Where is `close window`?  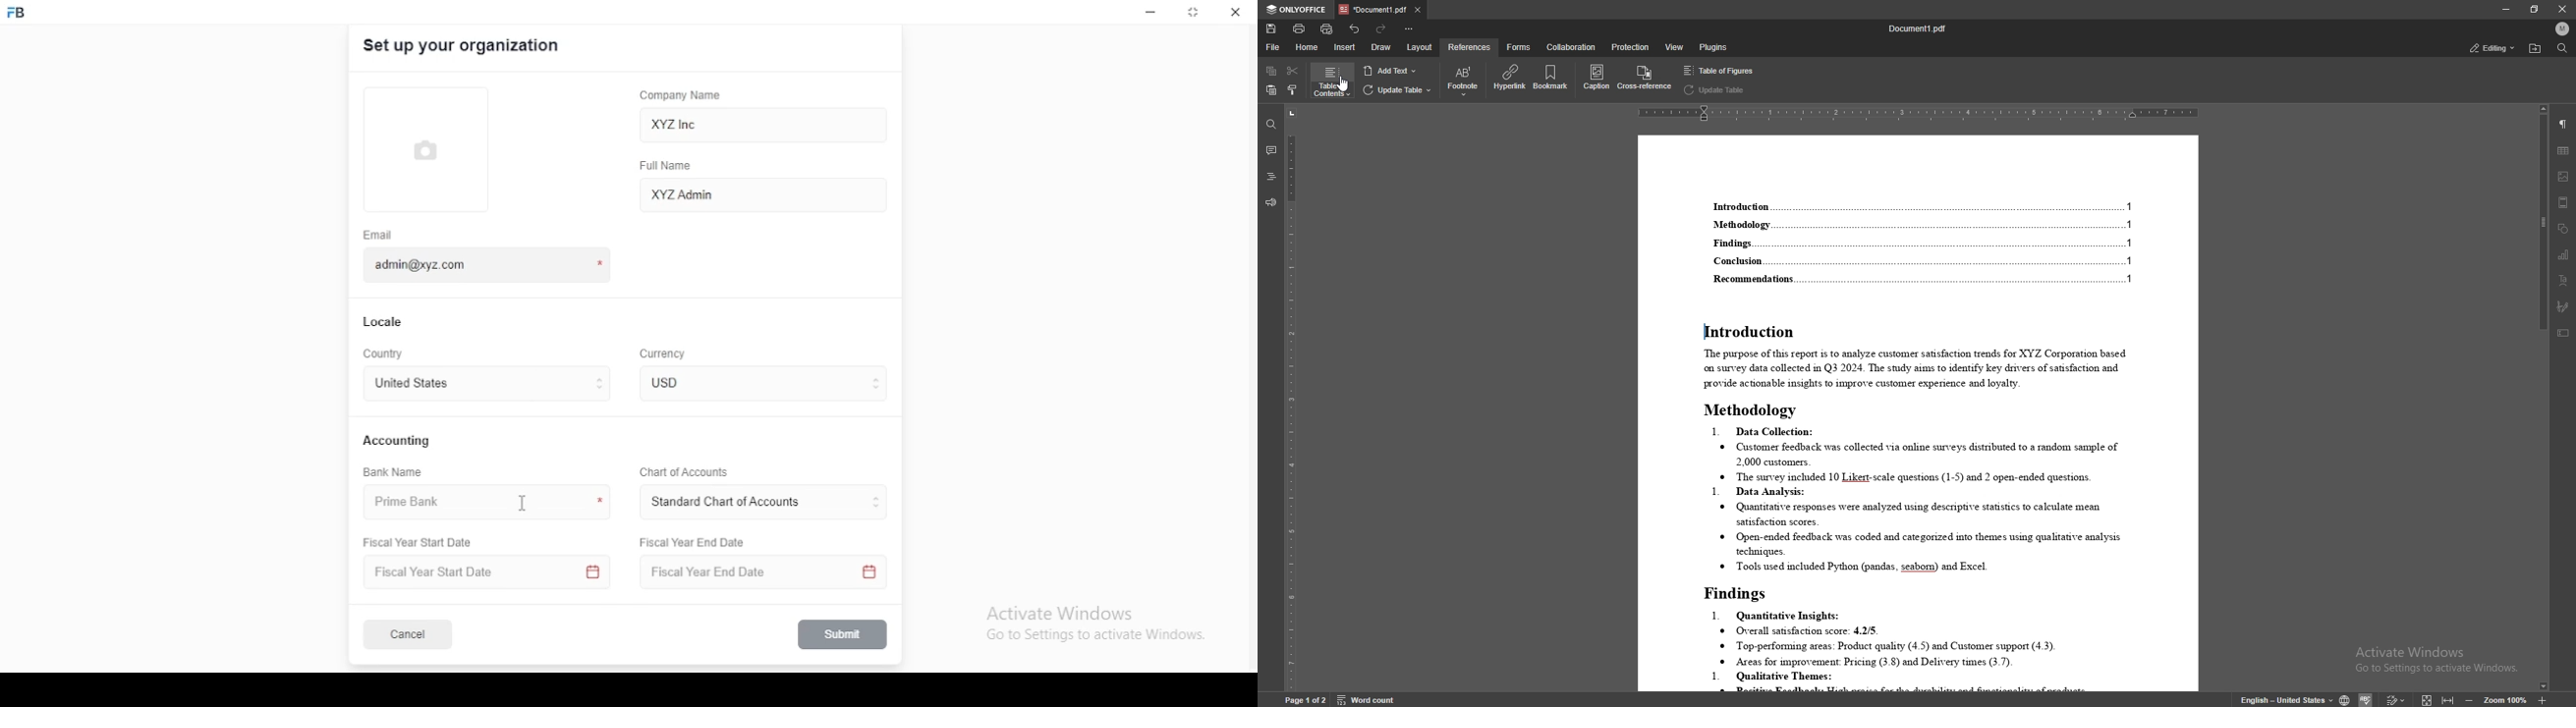
close window is located at coordinates (1233, 12).